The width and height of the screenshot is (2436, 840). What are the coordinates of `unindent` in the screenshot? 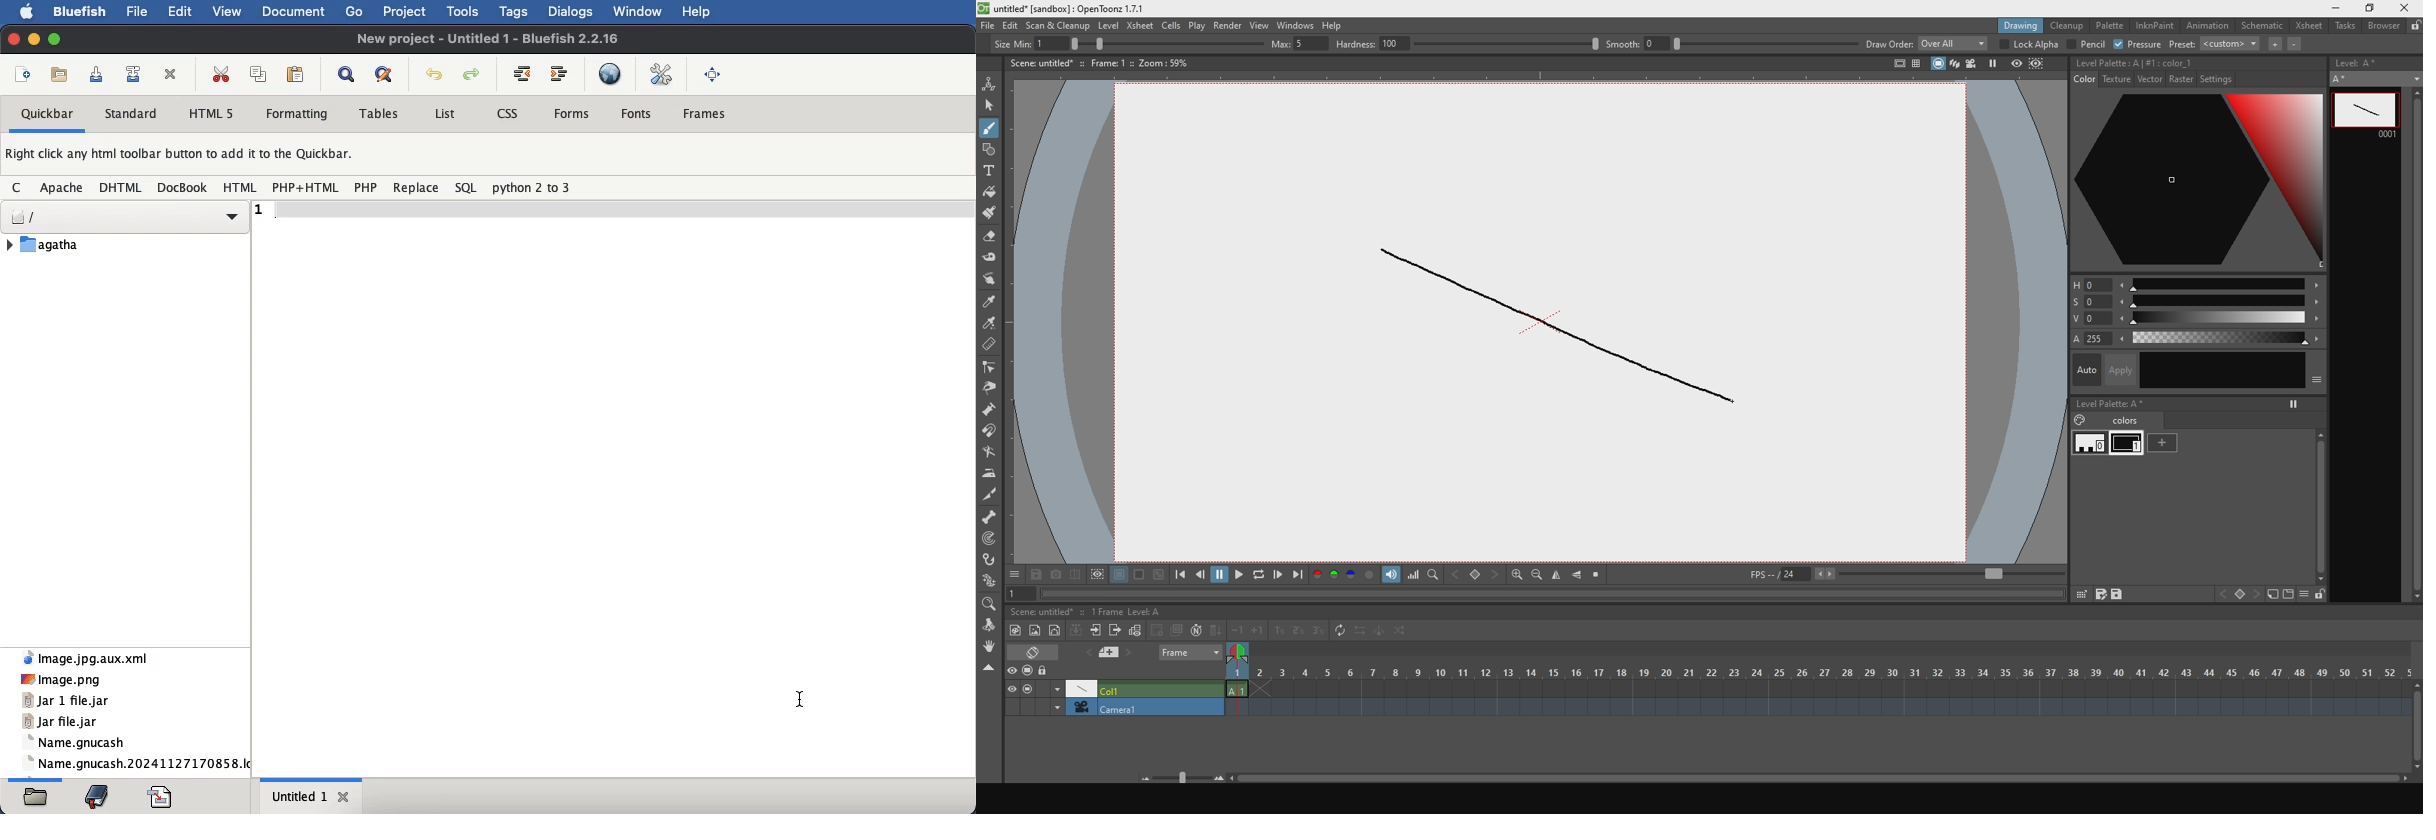 It's located at (523, 73).